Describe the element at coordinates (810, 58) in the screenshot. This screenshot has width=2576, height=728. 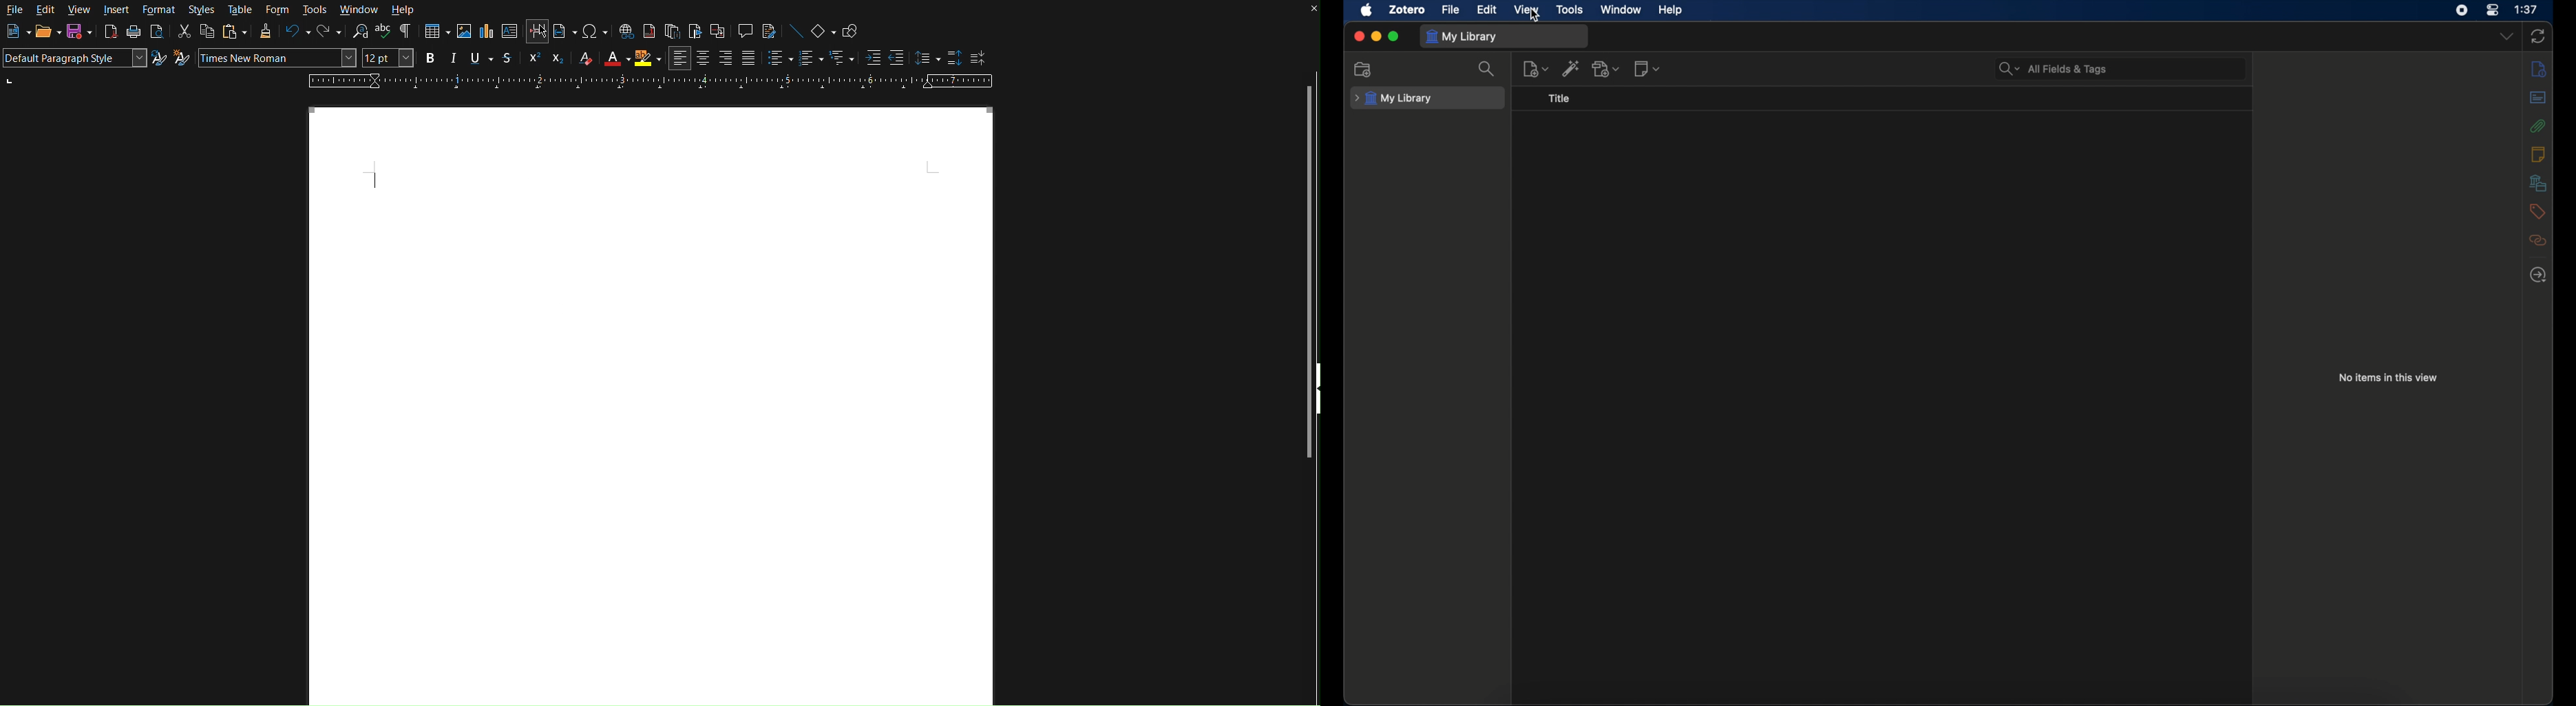
I see `Toggle ordered list` at that location.